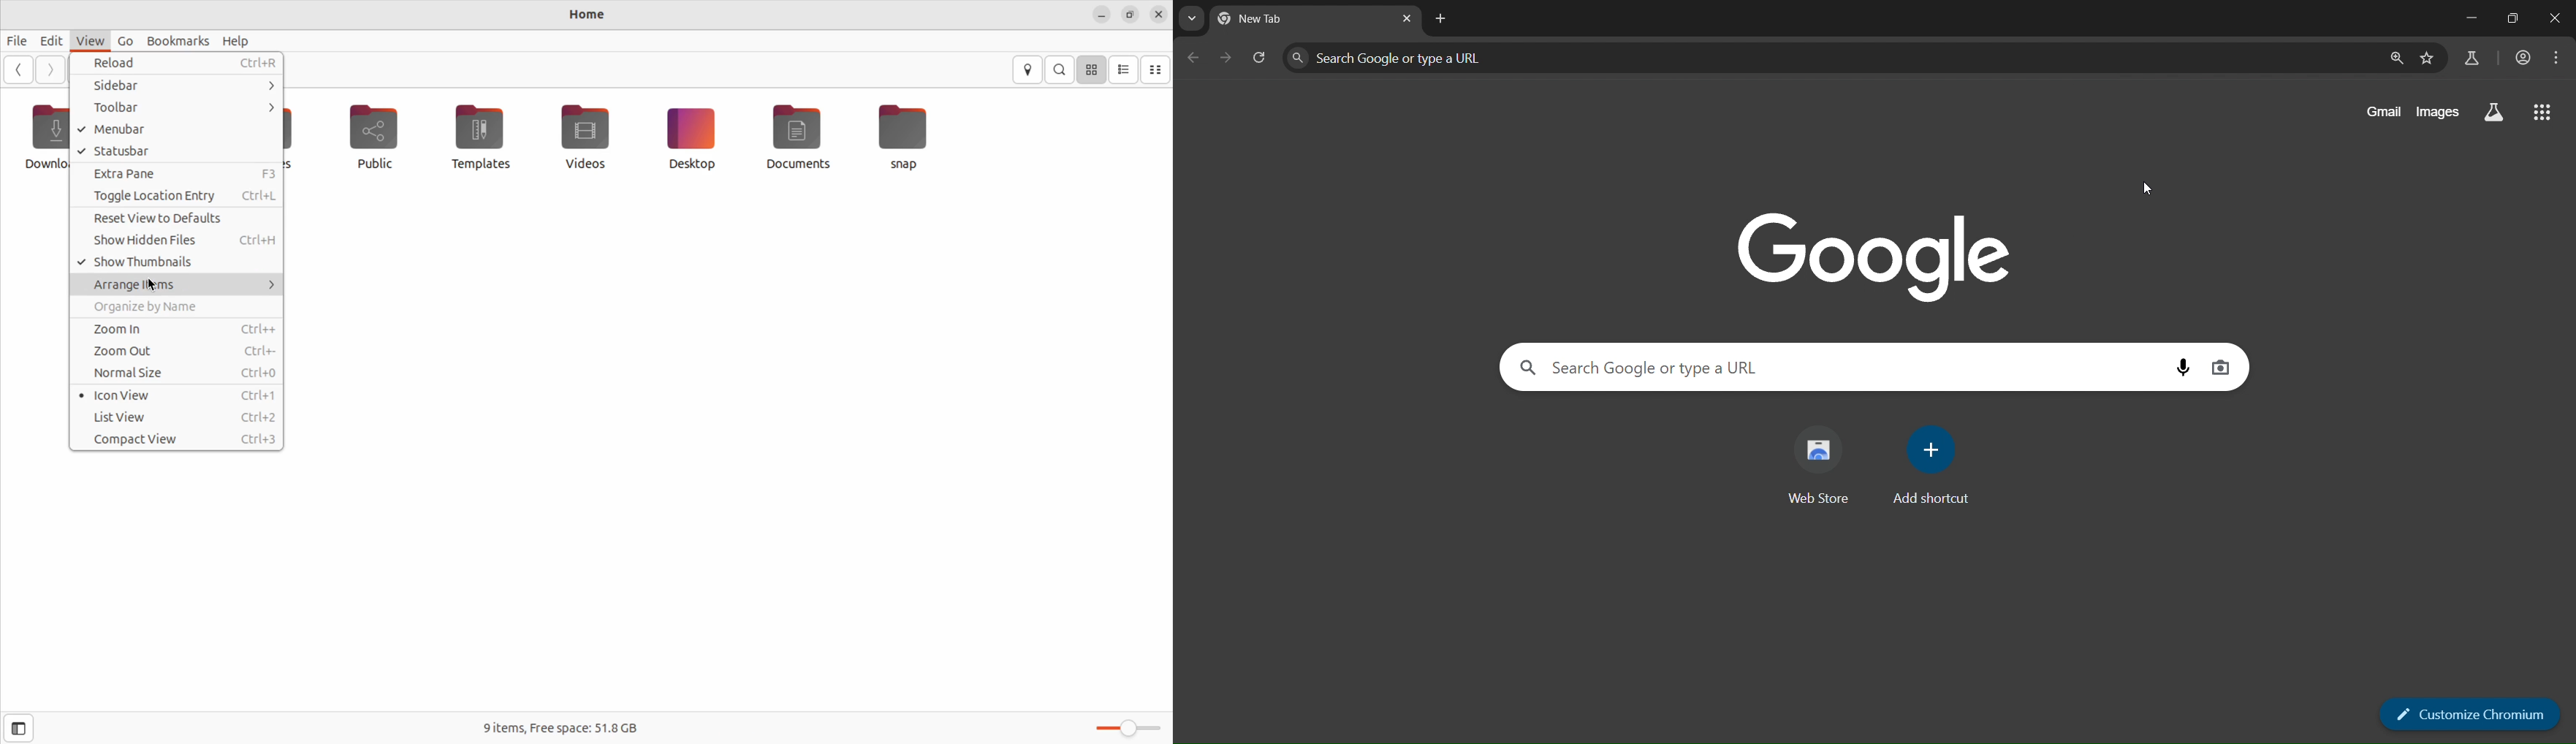 Image resolution: width=2576 pixels, height=756 pixels. Describe the element at coordinates (179, 220) in the screenshot. I see `reset view to defaults` at that location.